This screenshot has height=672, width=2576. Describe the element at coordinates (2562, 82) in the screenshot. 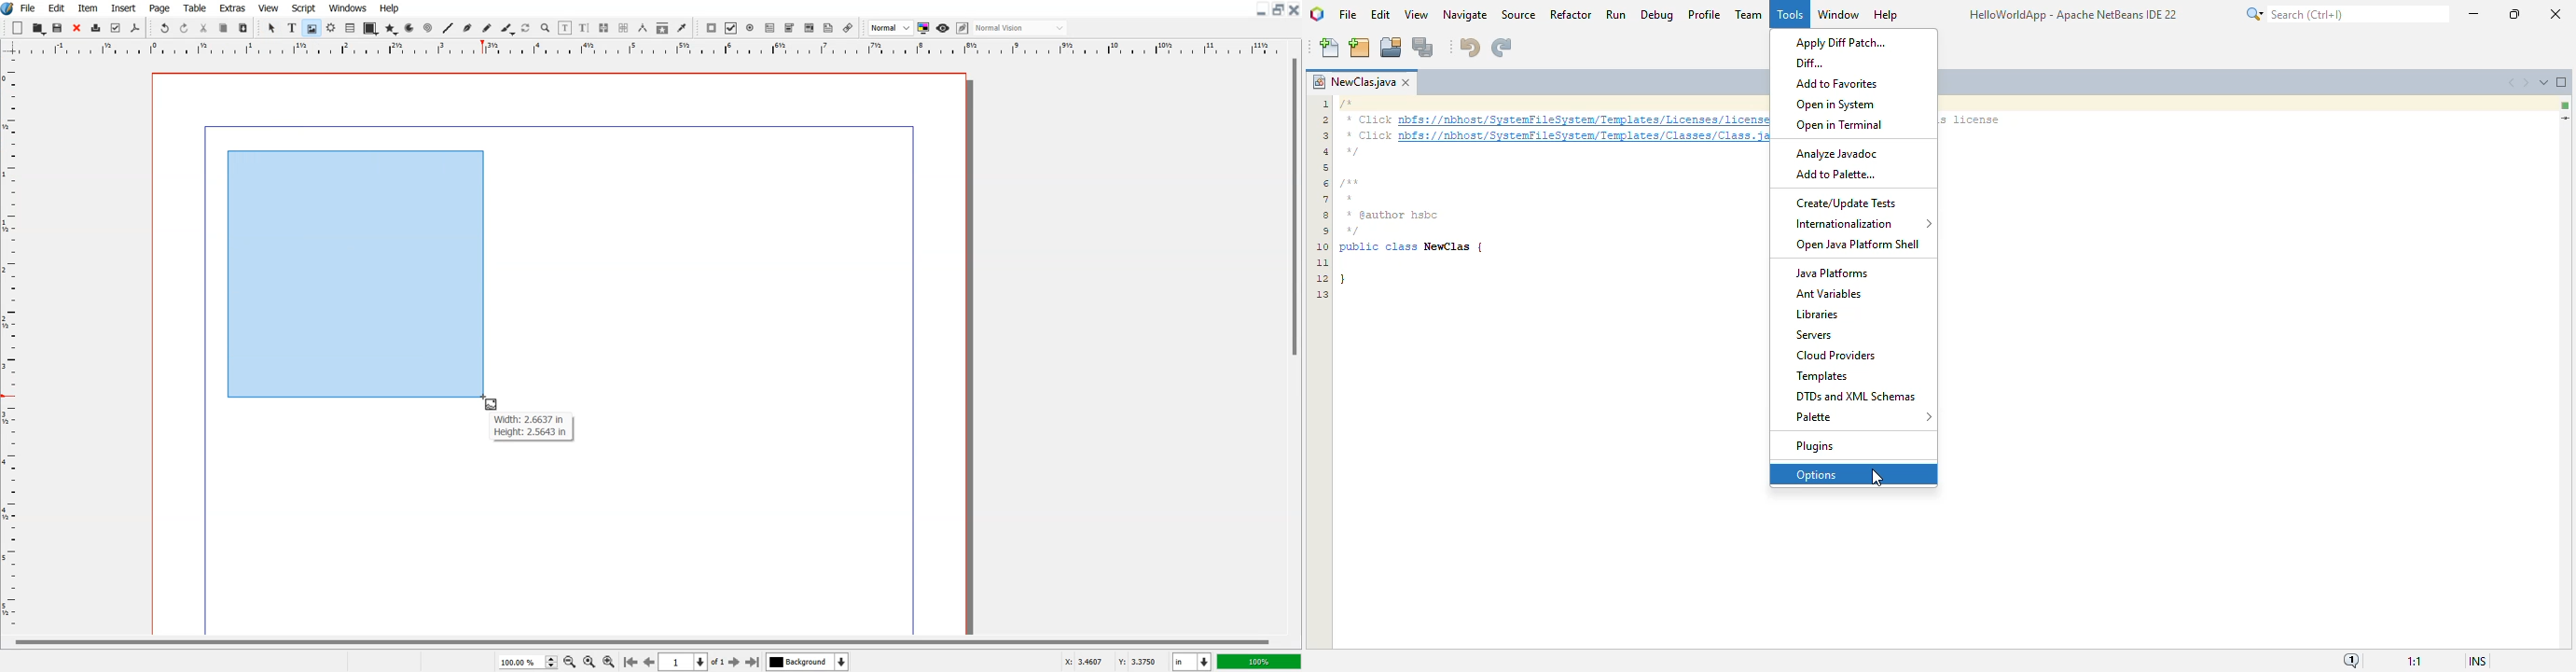

I see `maximize window` at that location.